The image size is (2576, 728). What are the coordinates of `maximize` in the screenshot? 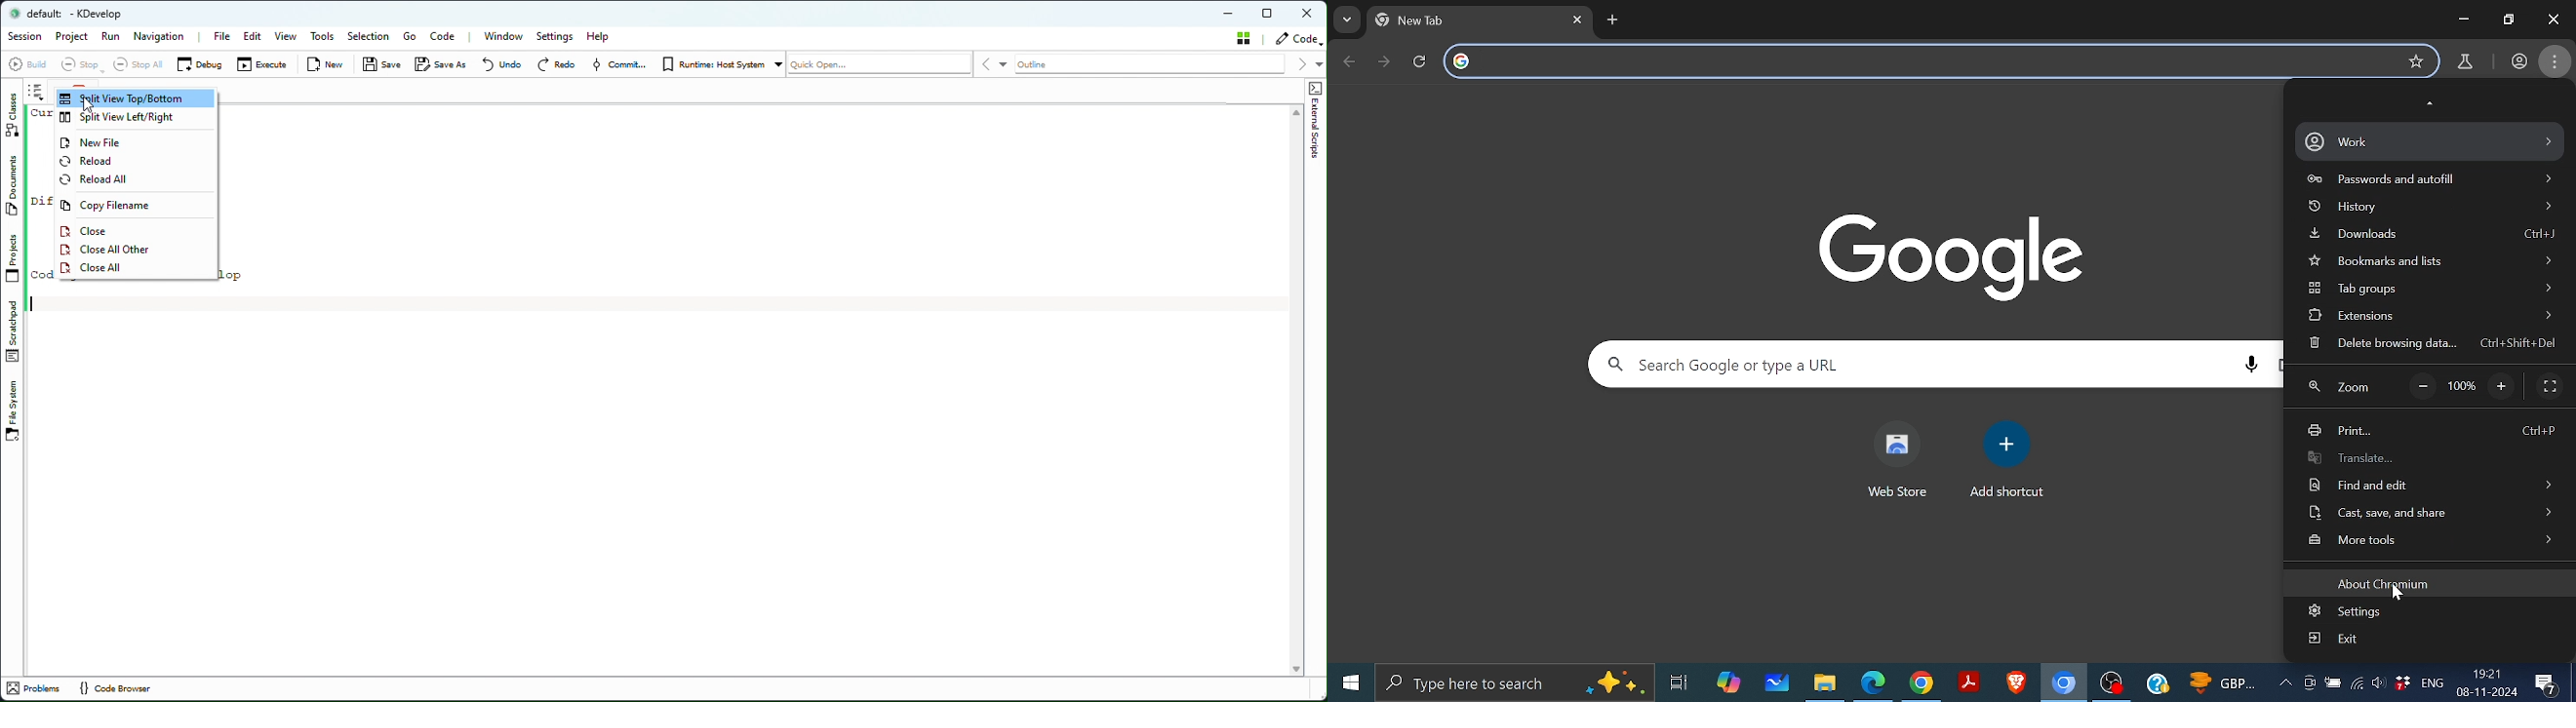 It's located at (2509, 20).